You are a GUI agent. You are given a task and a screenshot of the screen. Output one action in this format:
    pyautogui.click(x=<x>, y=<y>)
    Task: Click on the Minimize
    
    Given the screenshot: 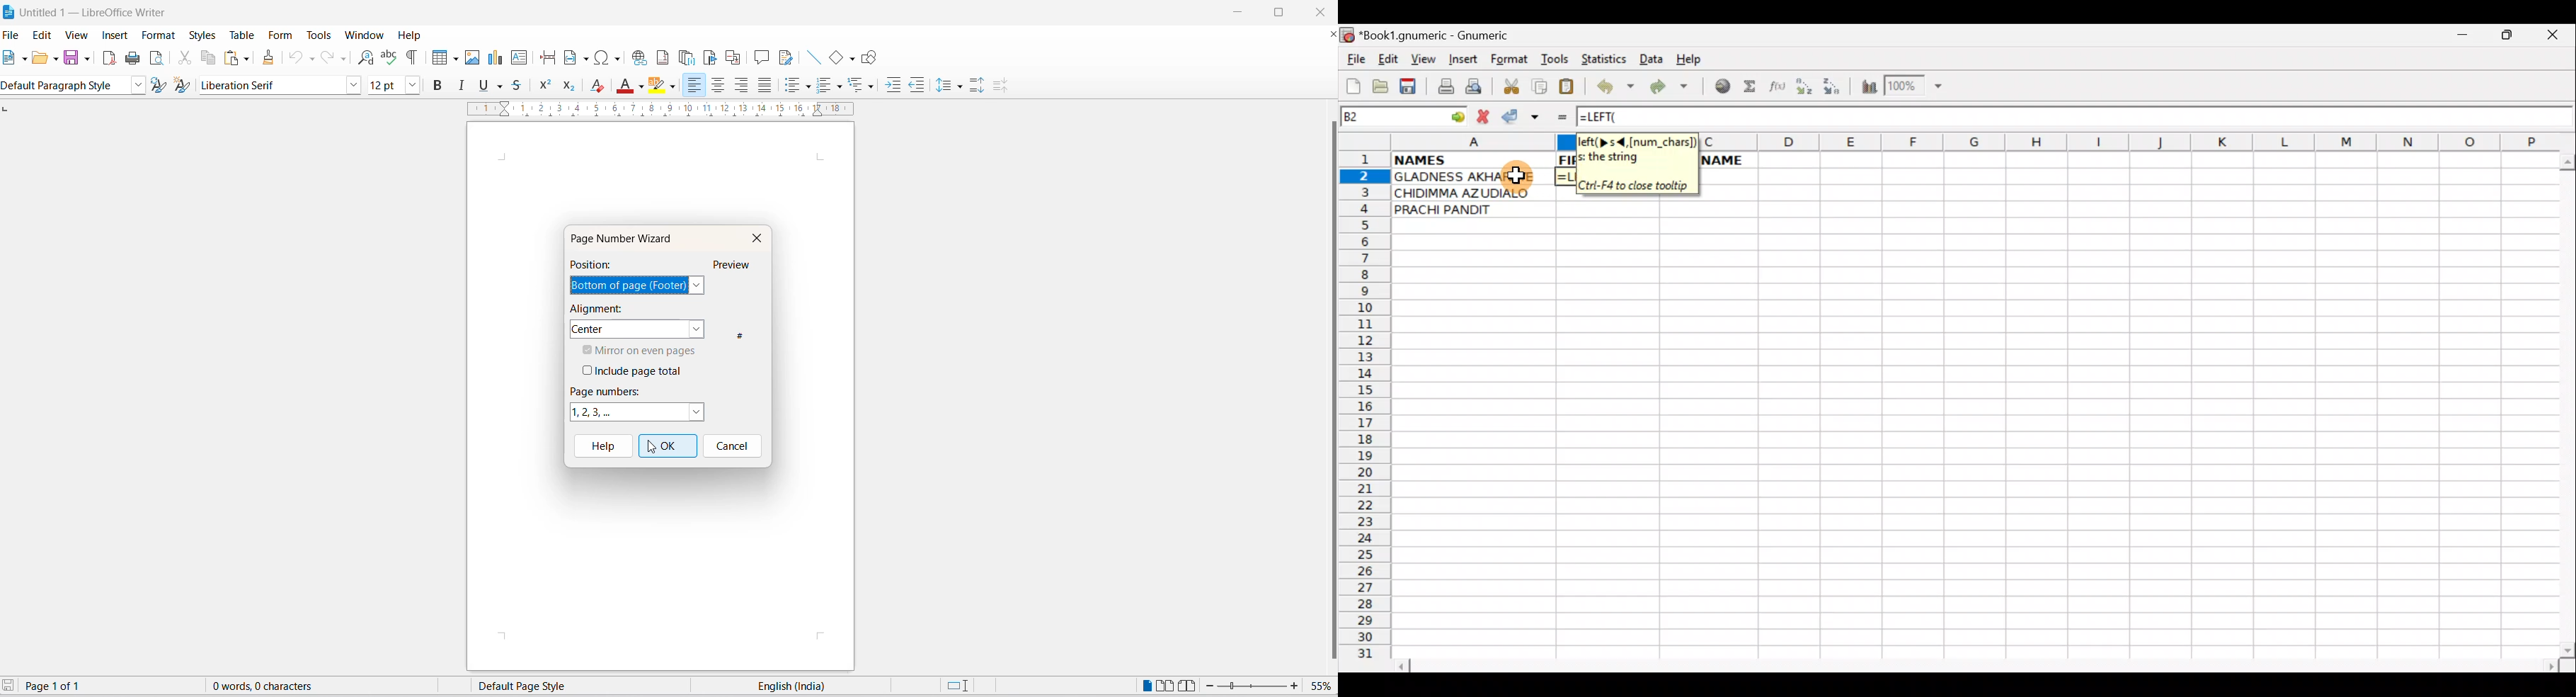 What is the action you would take?
    pyautogui.click(x=2459, y=38)
    